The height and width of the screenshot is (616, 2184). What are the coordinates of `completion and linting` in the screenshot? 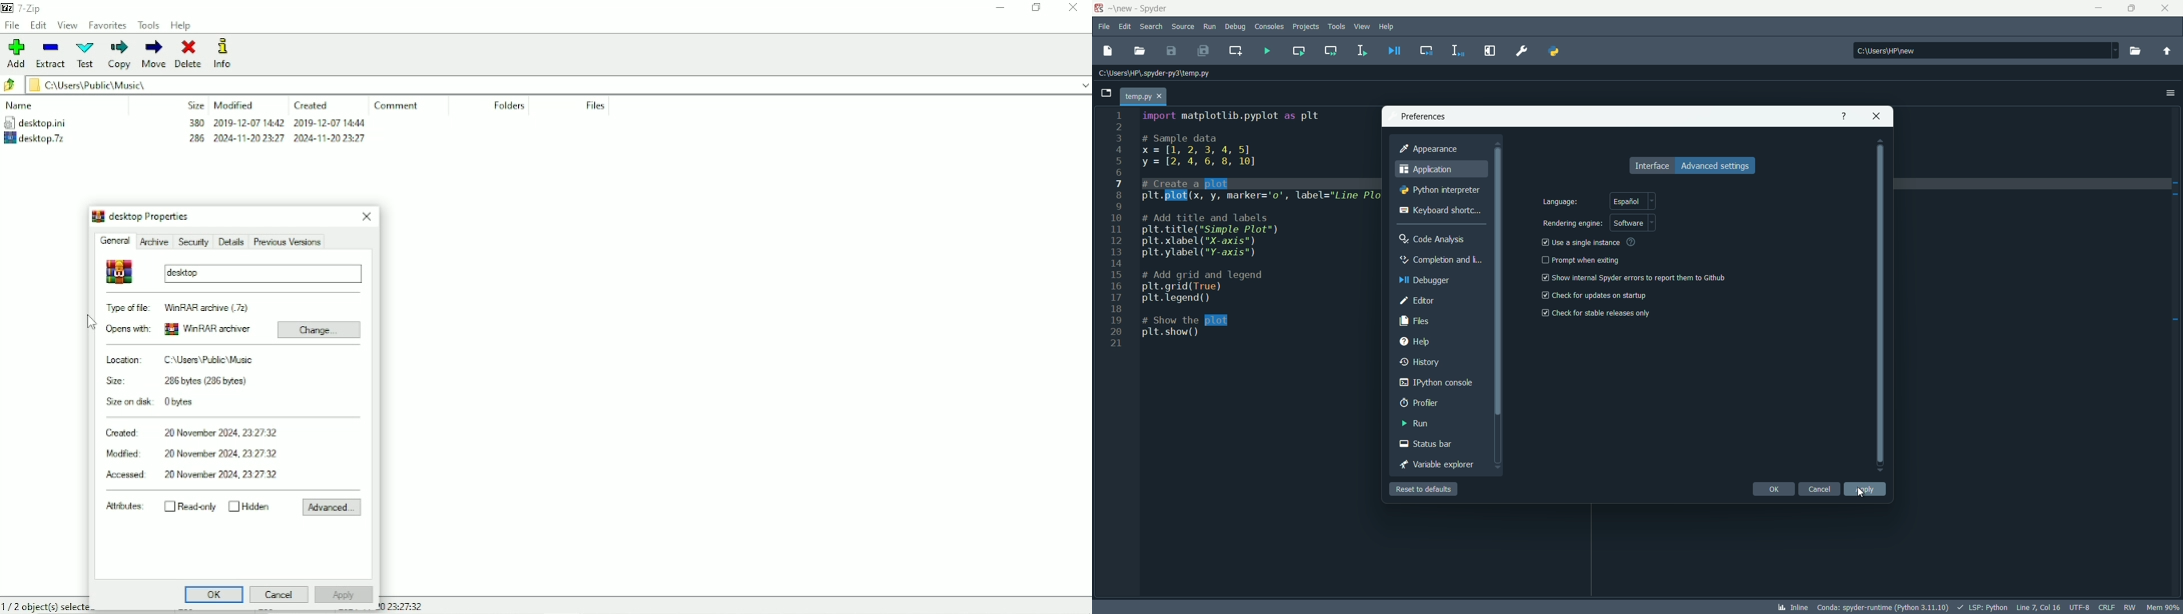 It's located at (1441, 259).